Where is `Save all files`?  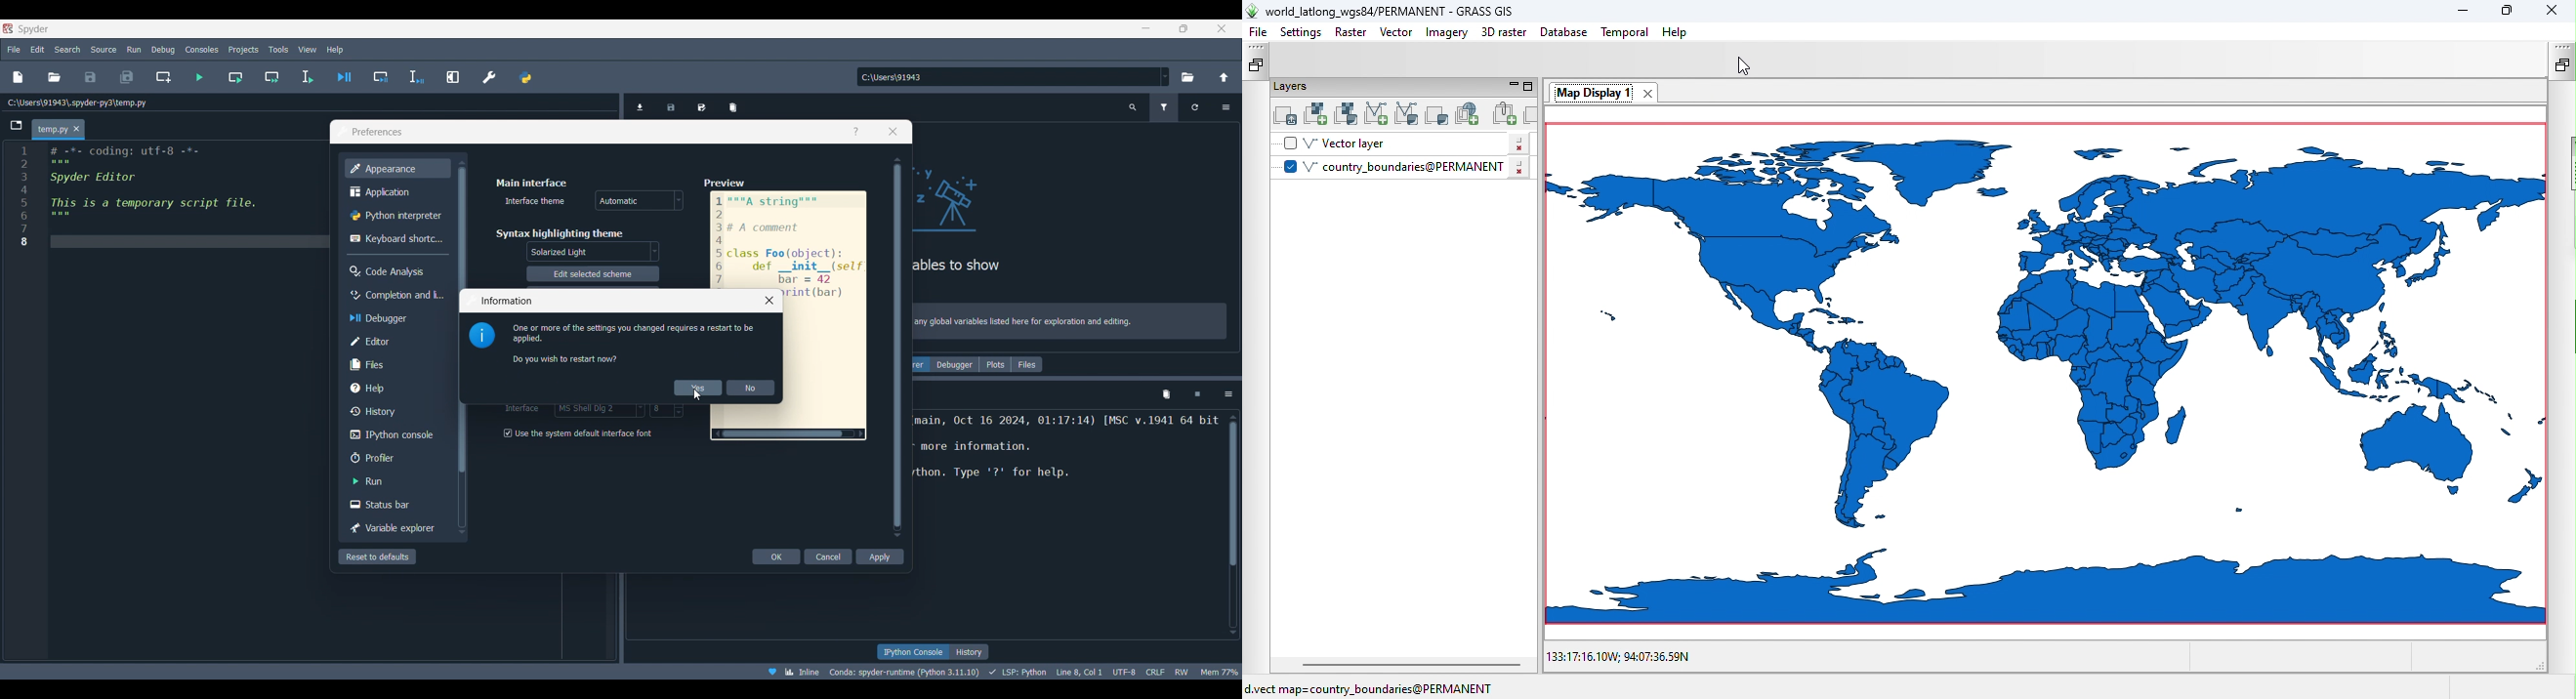 Save all files is located at coordinates (128, 77).